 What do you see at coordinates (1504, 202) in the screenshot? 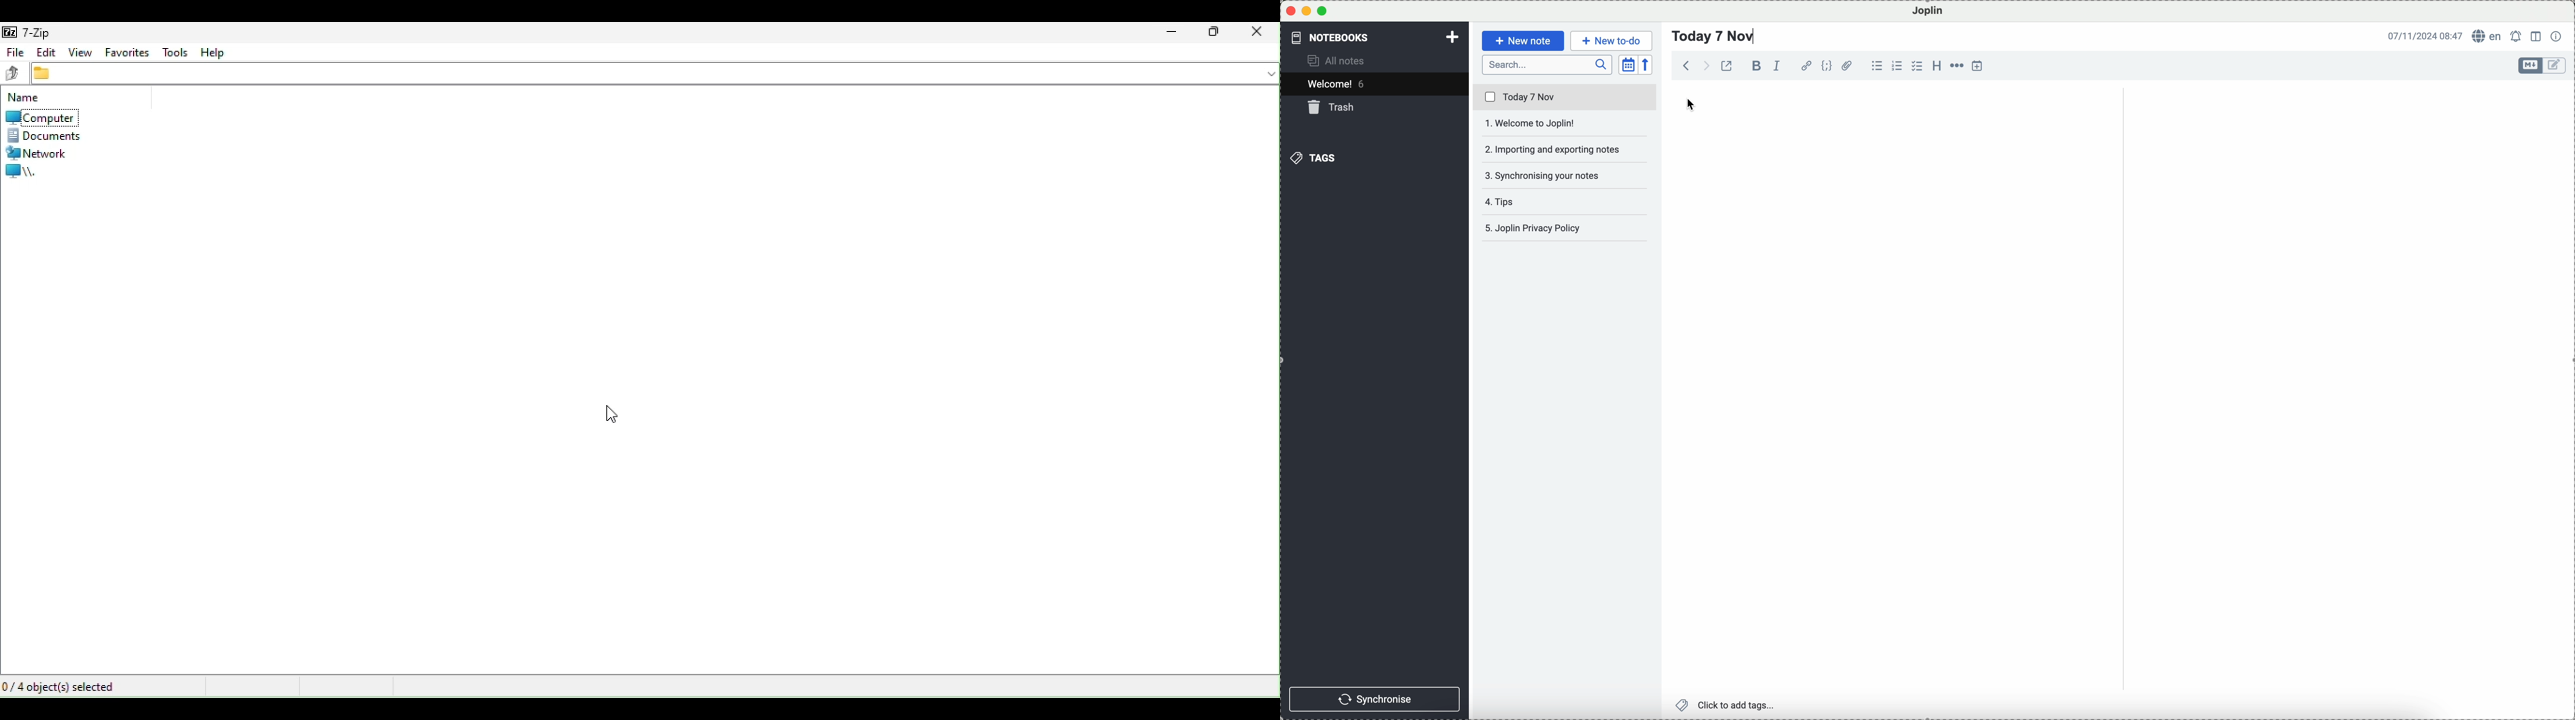
I see `tips` at bounding box center [1504, 202].